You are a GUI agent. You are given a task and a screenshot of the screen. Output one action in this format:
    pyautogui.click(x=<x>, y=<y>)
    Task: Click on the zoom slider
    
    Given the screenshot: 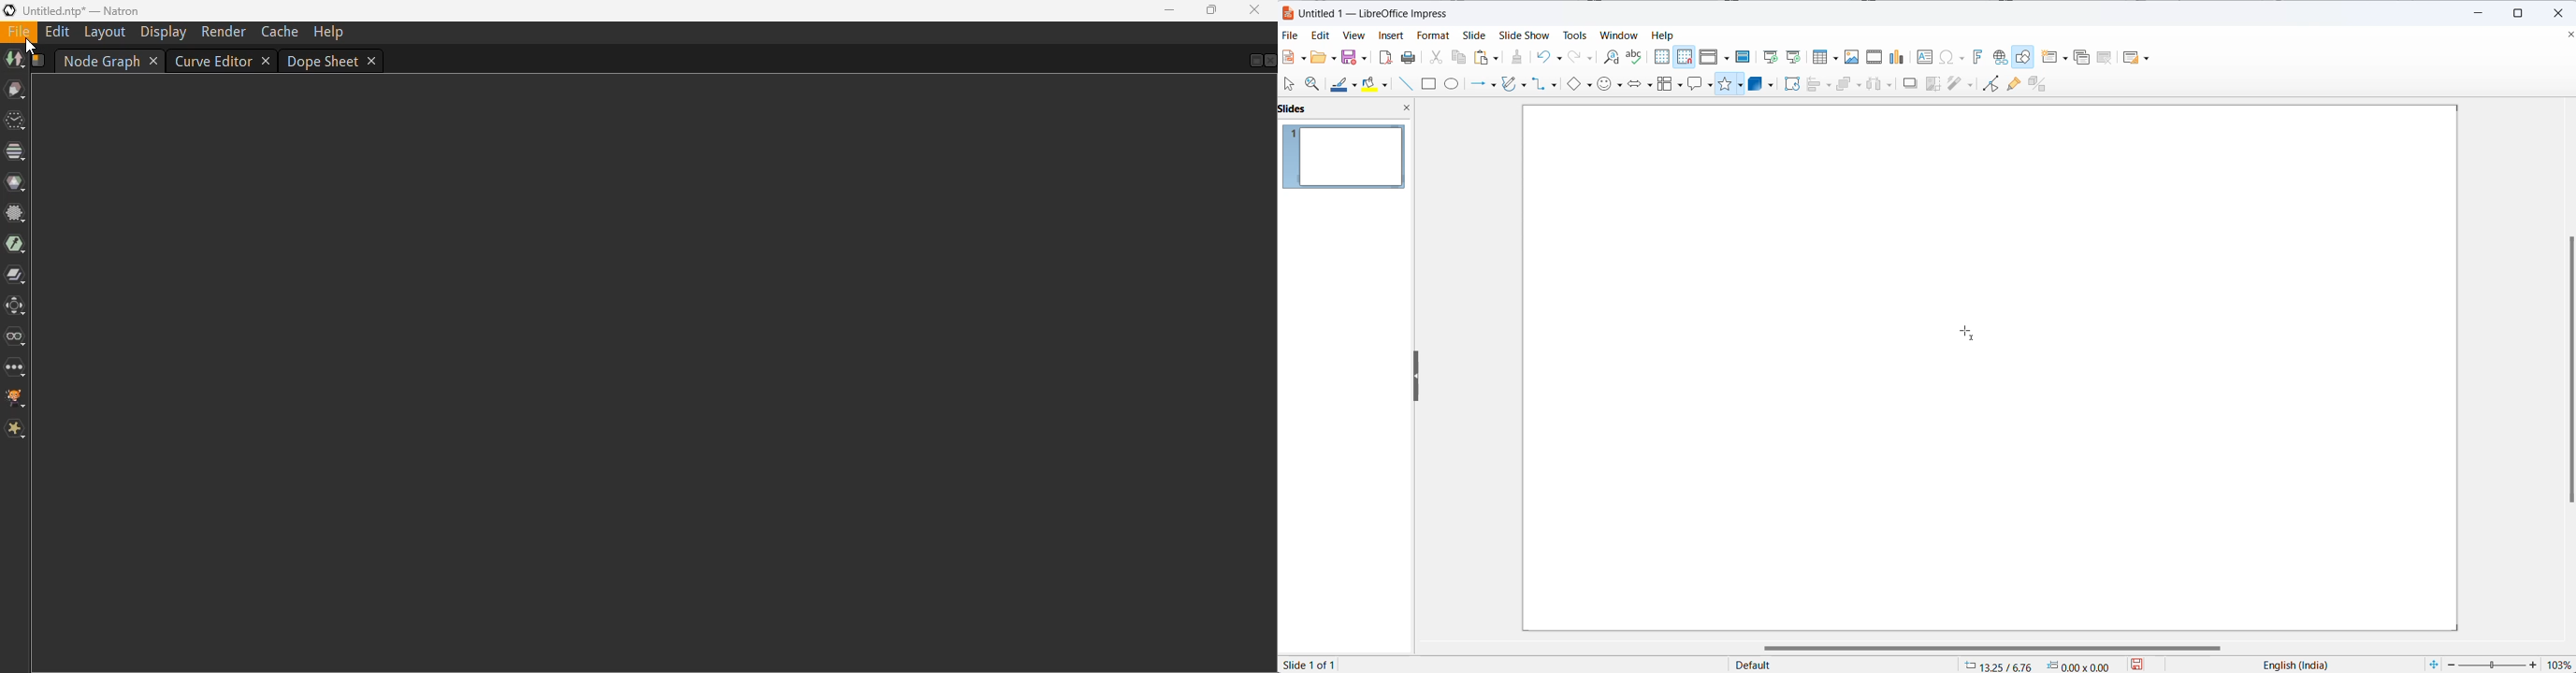 What is the action you would take?
    pyautogui.click(x=2494, y=664)
    